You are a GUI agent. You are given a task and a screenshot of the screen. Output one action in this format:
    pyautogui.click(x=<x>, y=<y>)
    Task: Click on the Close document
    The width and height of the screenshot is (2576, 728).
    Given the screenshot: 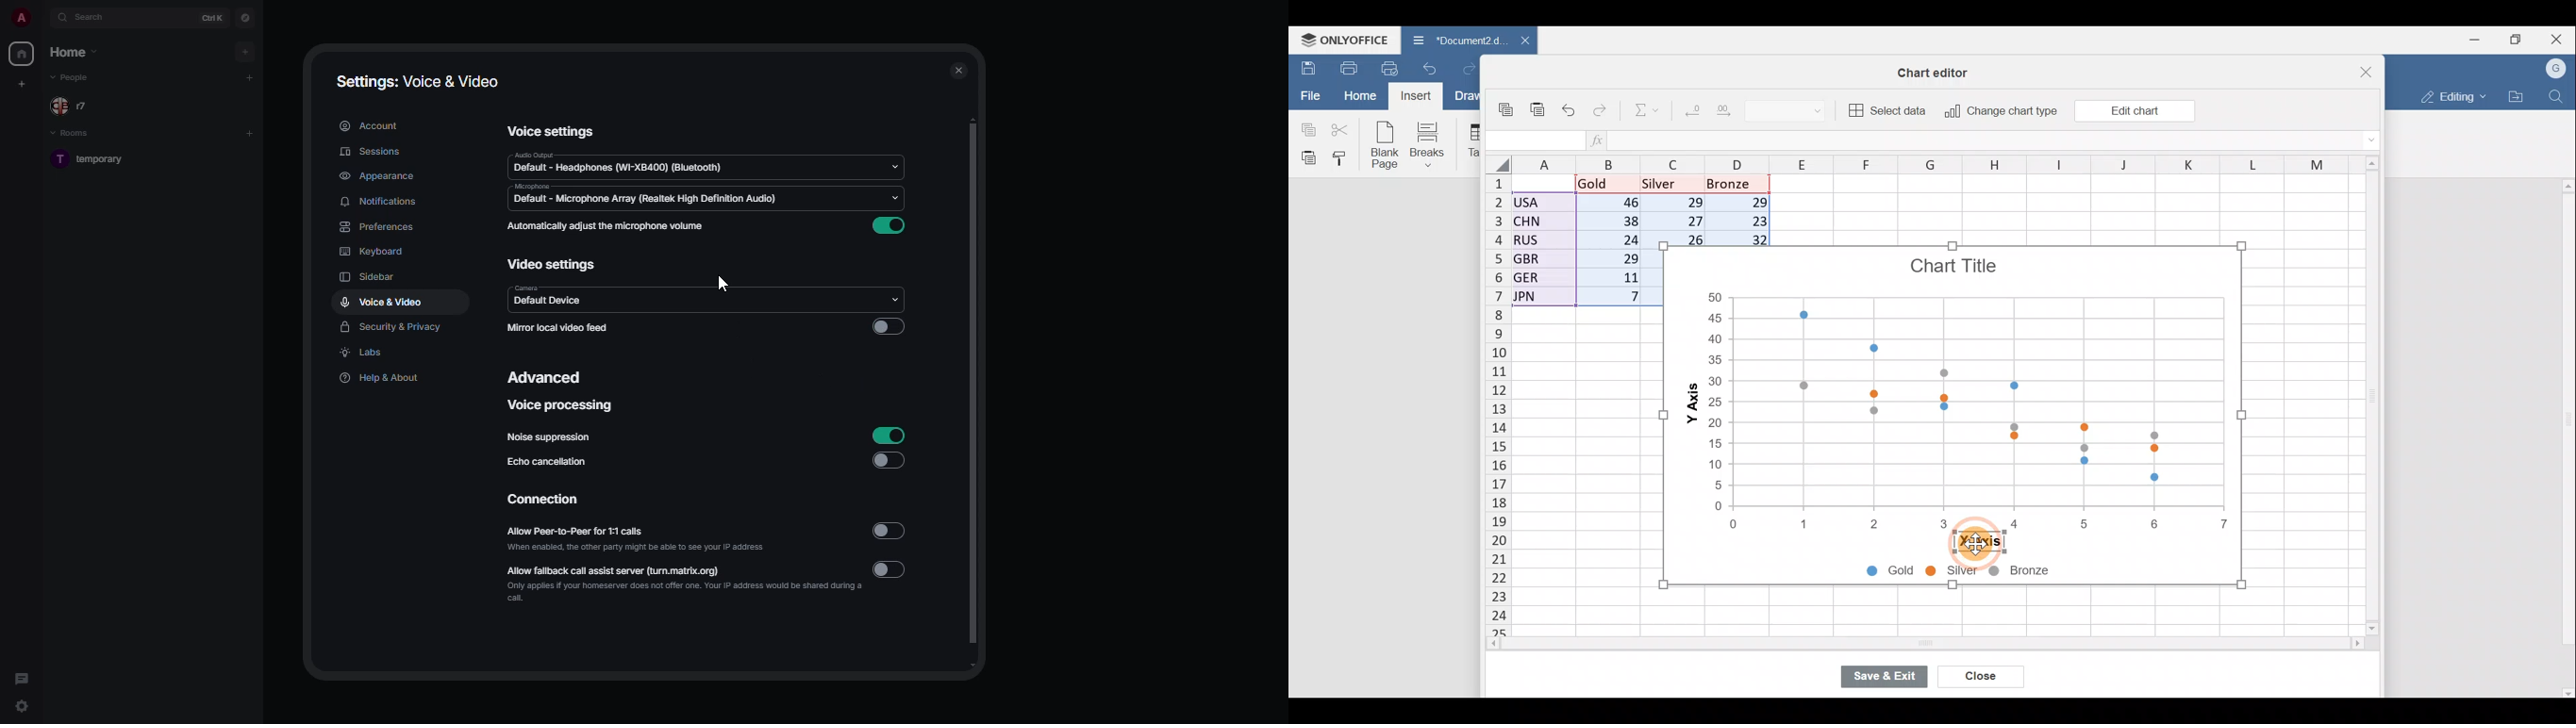 What is the action you would take?
    pyautogui.click(x=1518, y=42)
    